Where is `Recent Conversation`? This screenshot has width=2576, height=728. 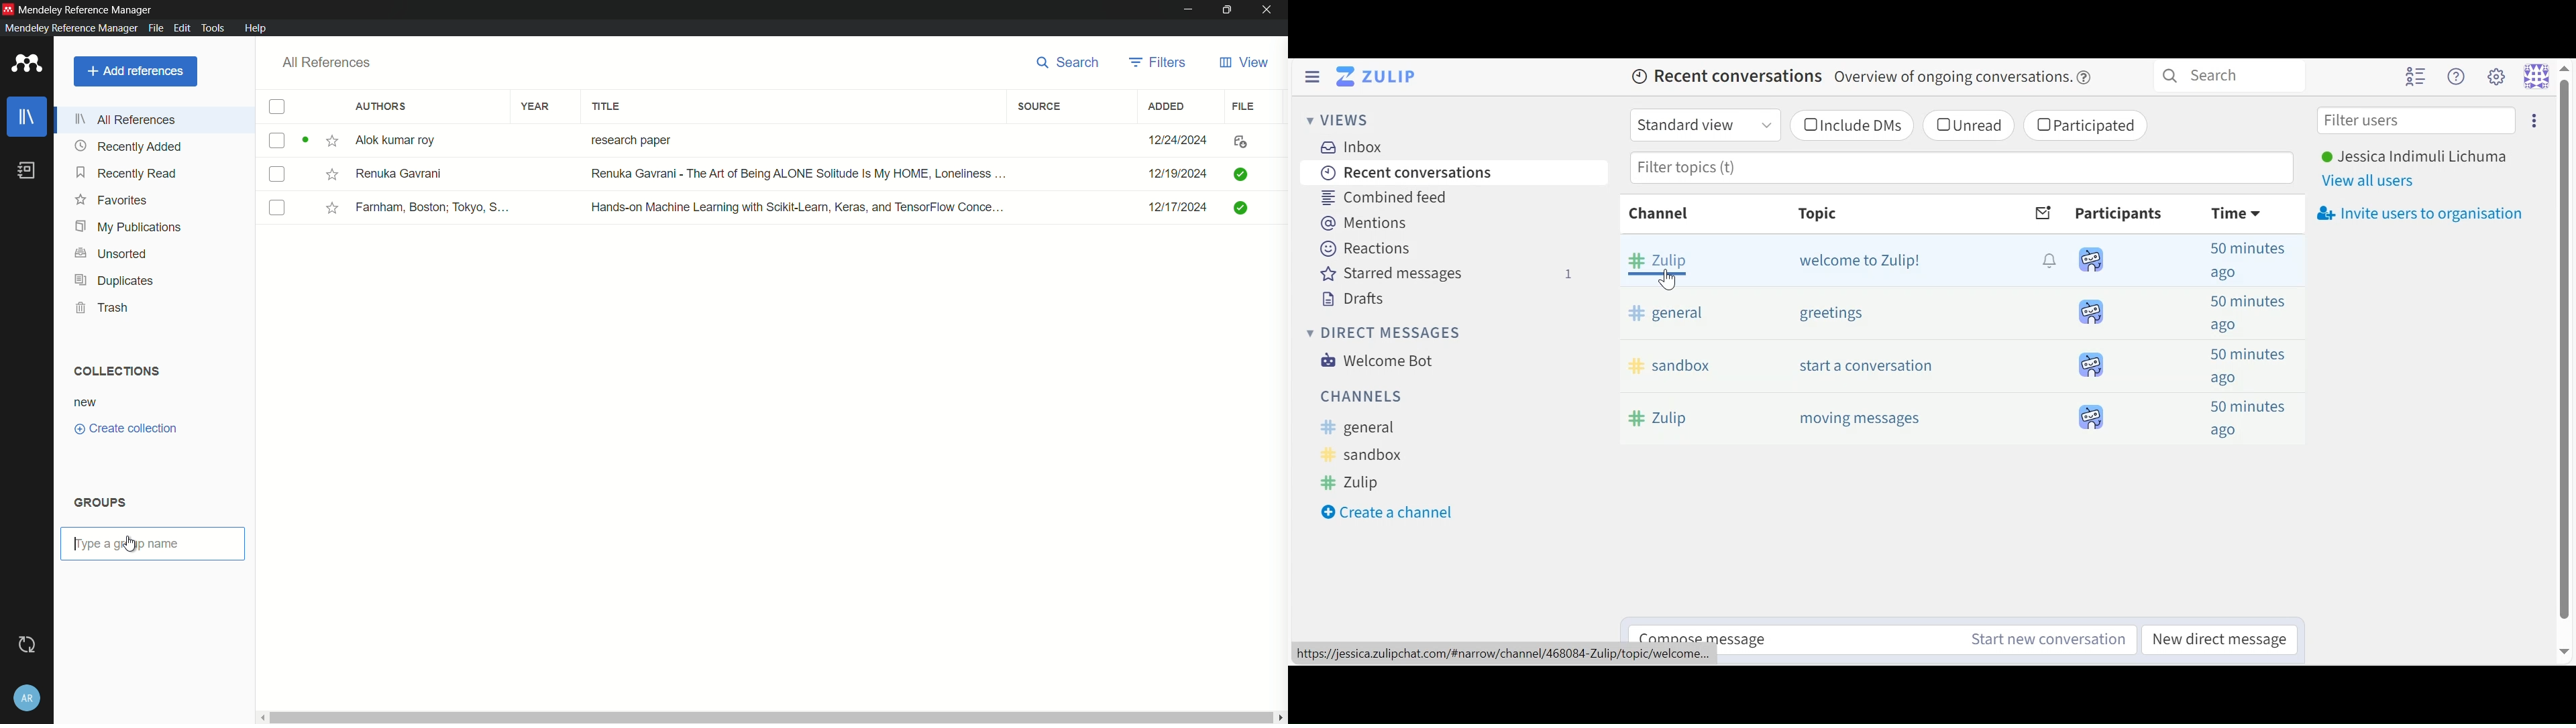
Recent Conversation is located at coordinates (1454, 172).